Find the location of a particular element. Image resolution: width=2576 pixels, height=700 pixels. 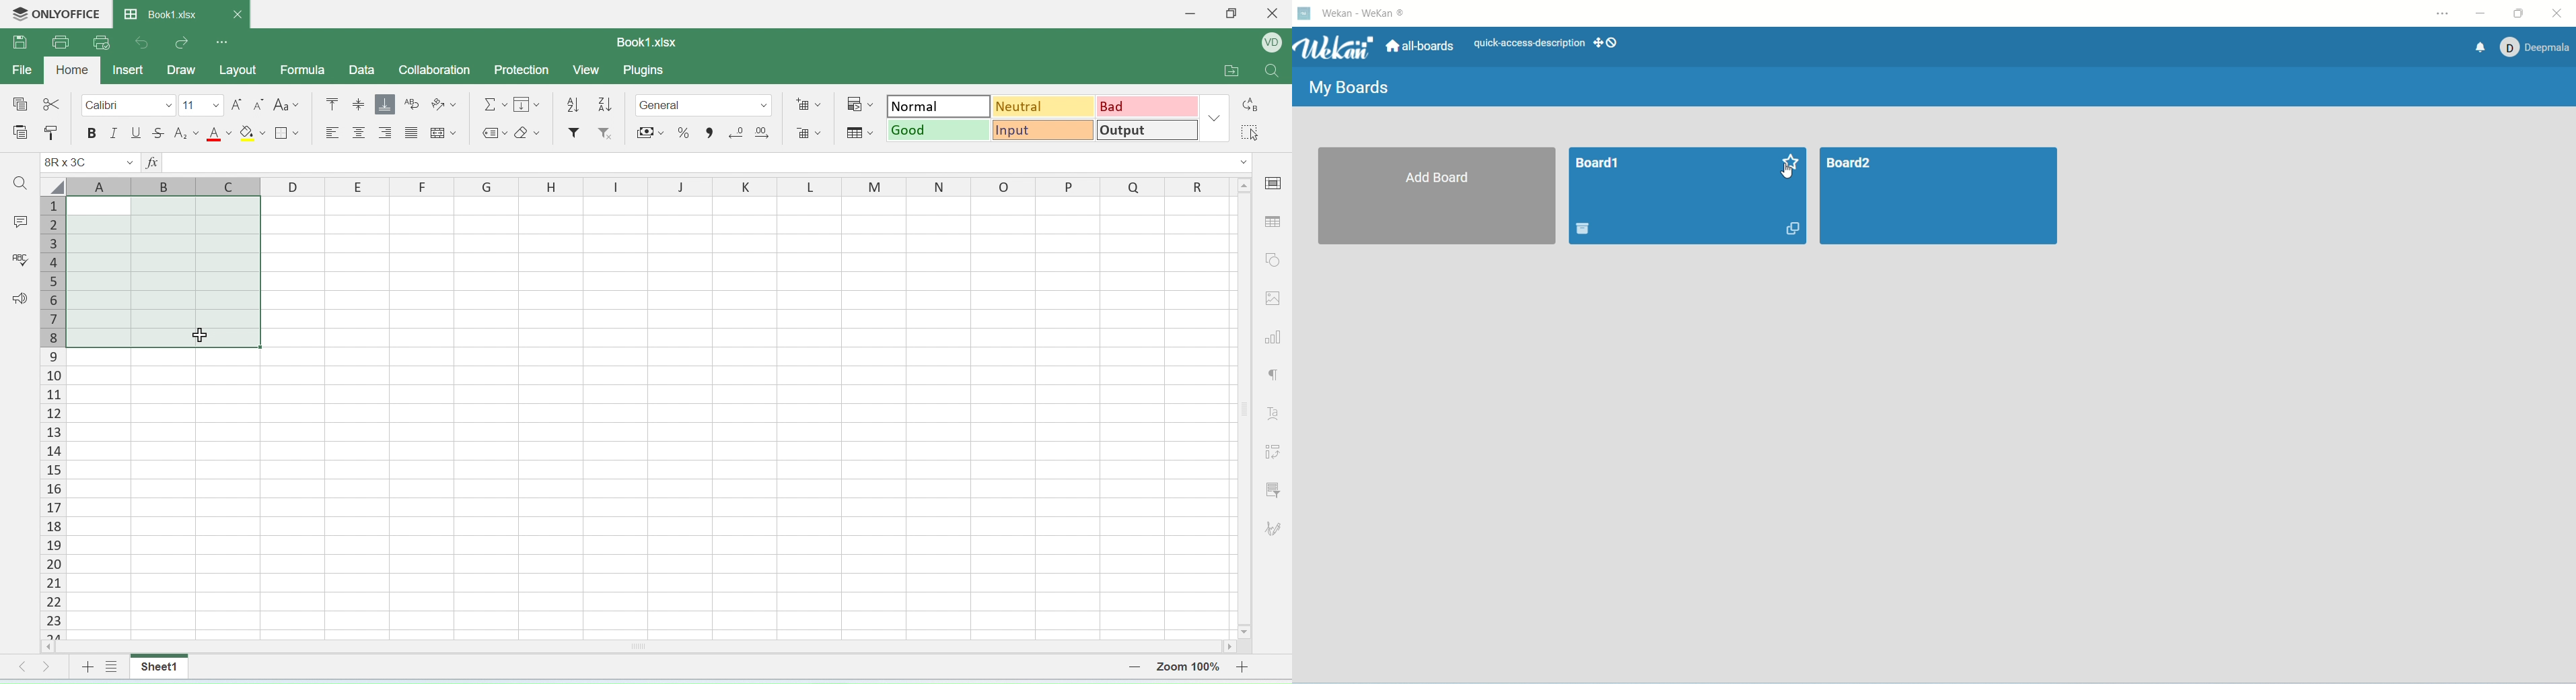

add sheet is located at coordinates (86, 670).